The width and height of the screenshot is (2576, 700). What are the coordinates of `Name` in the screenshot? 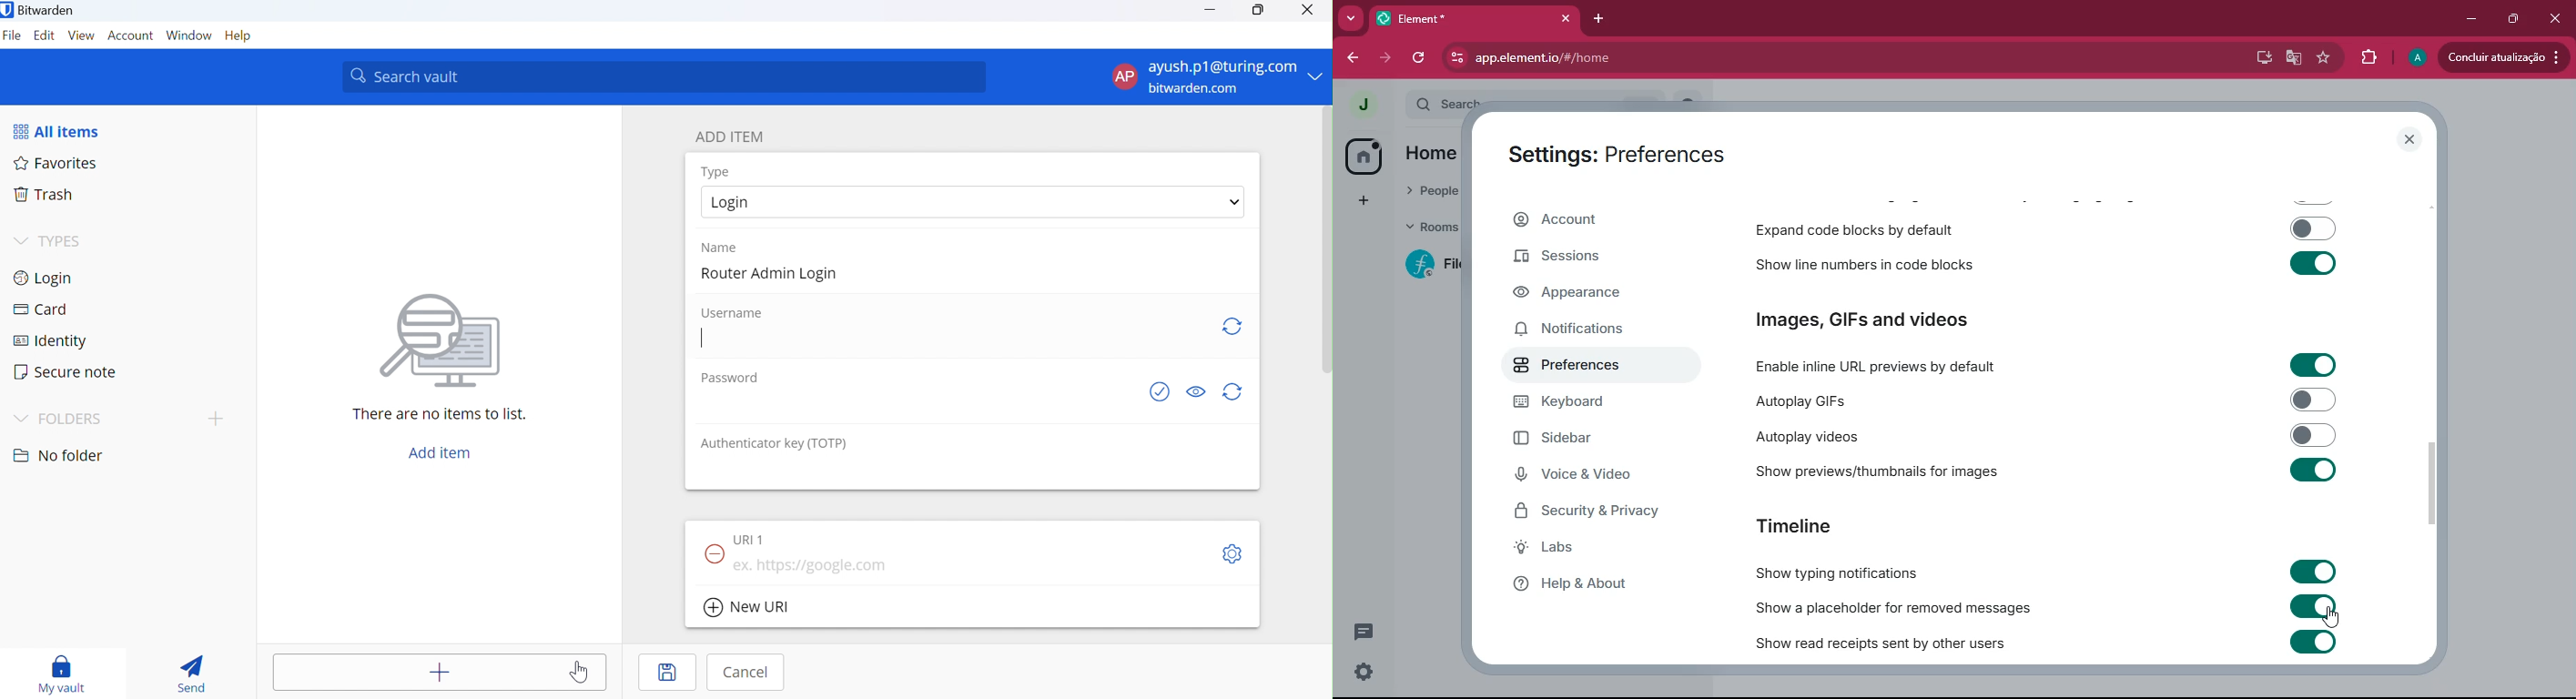 It's located at (727, 247).